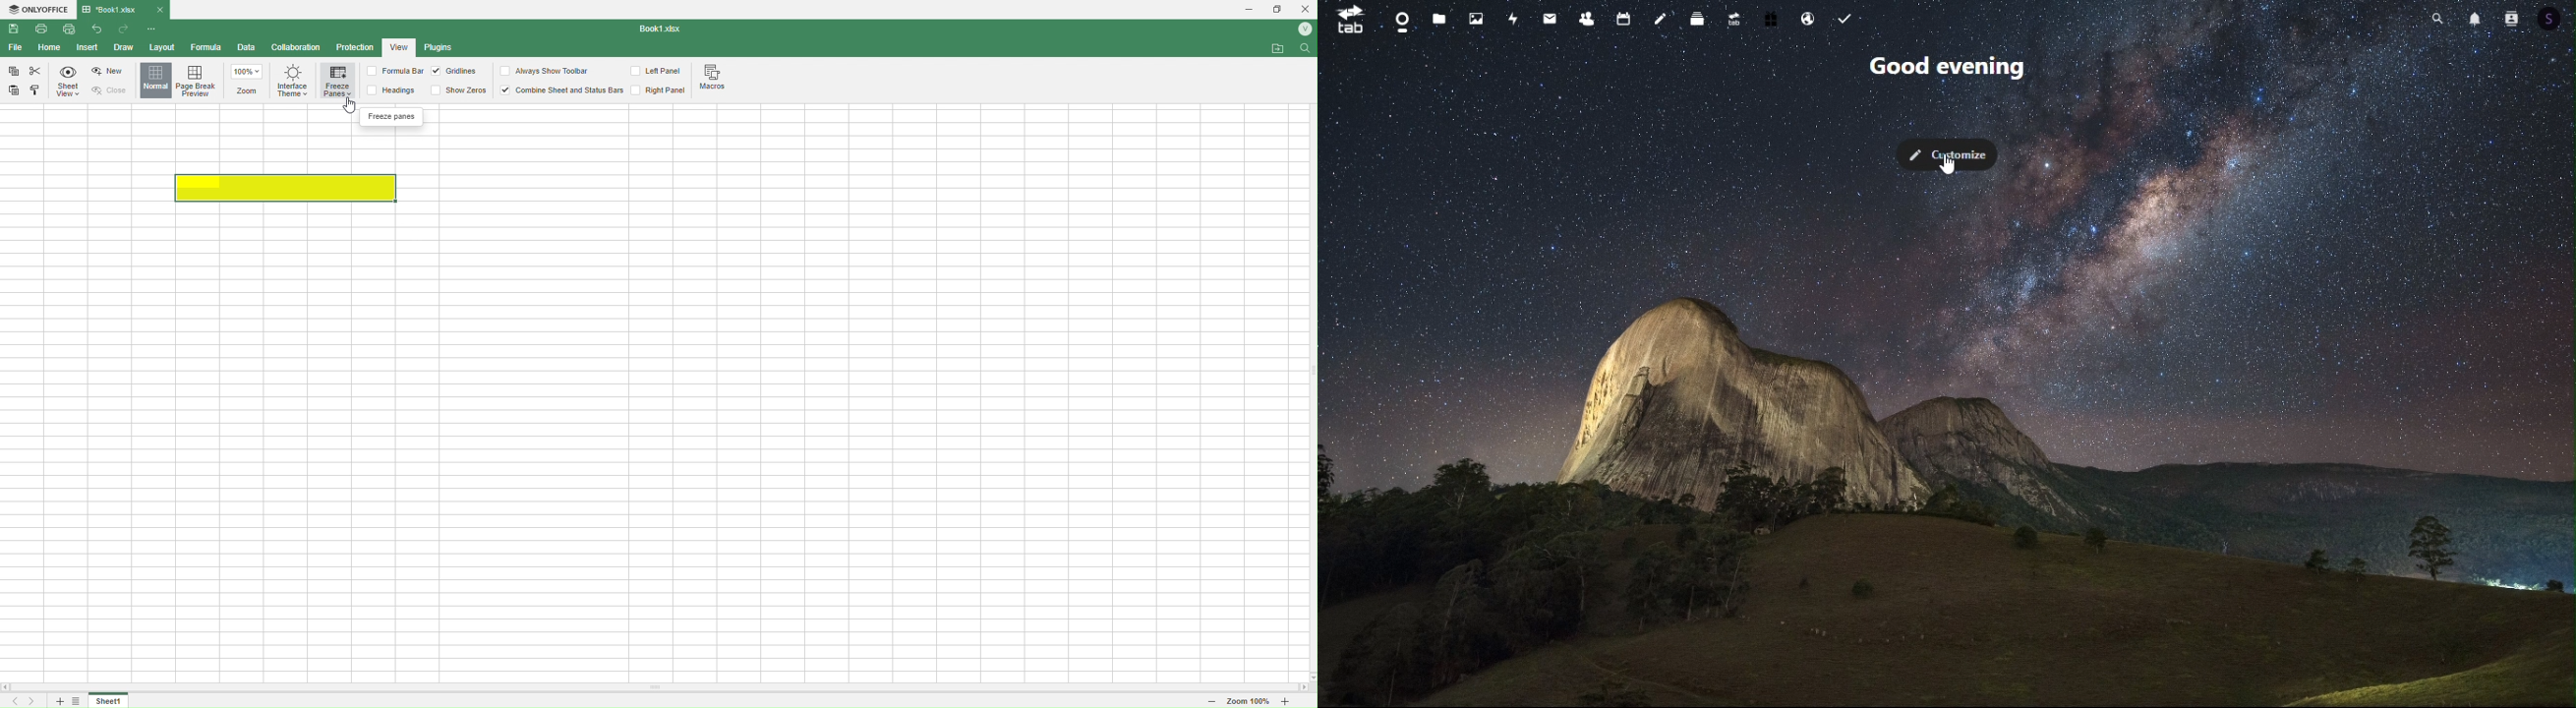 The width and height of the screenshot is (2576, 728). I want to click on New, so click(109, 71).